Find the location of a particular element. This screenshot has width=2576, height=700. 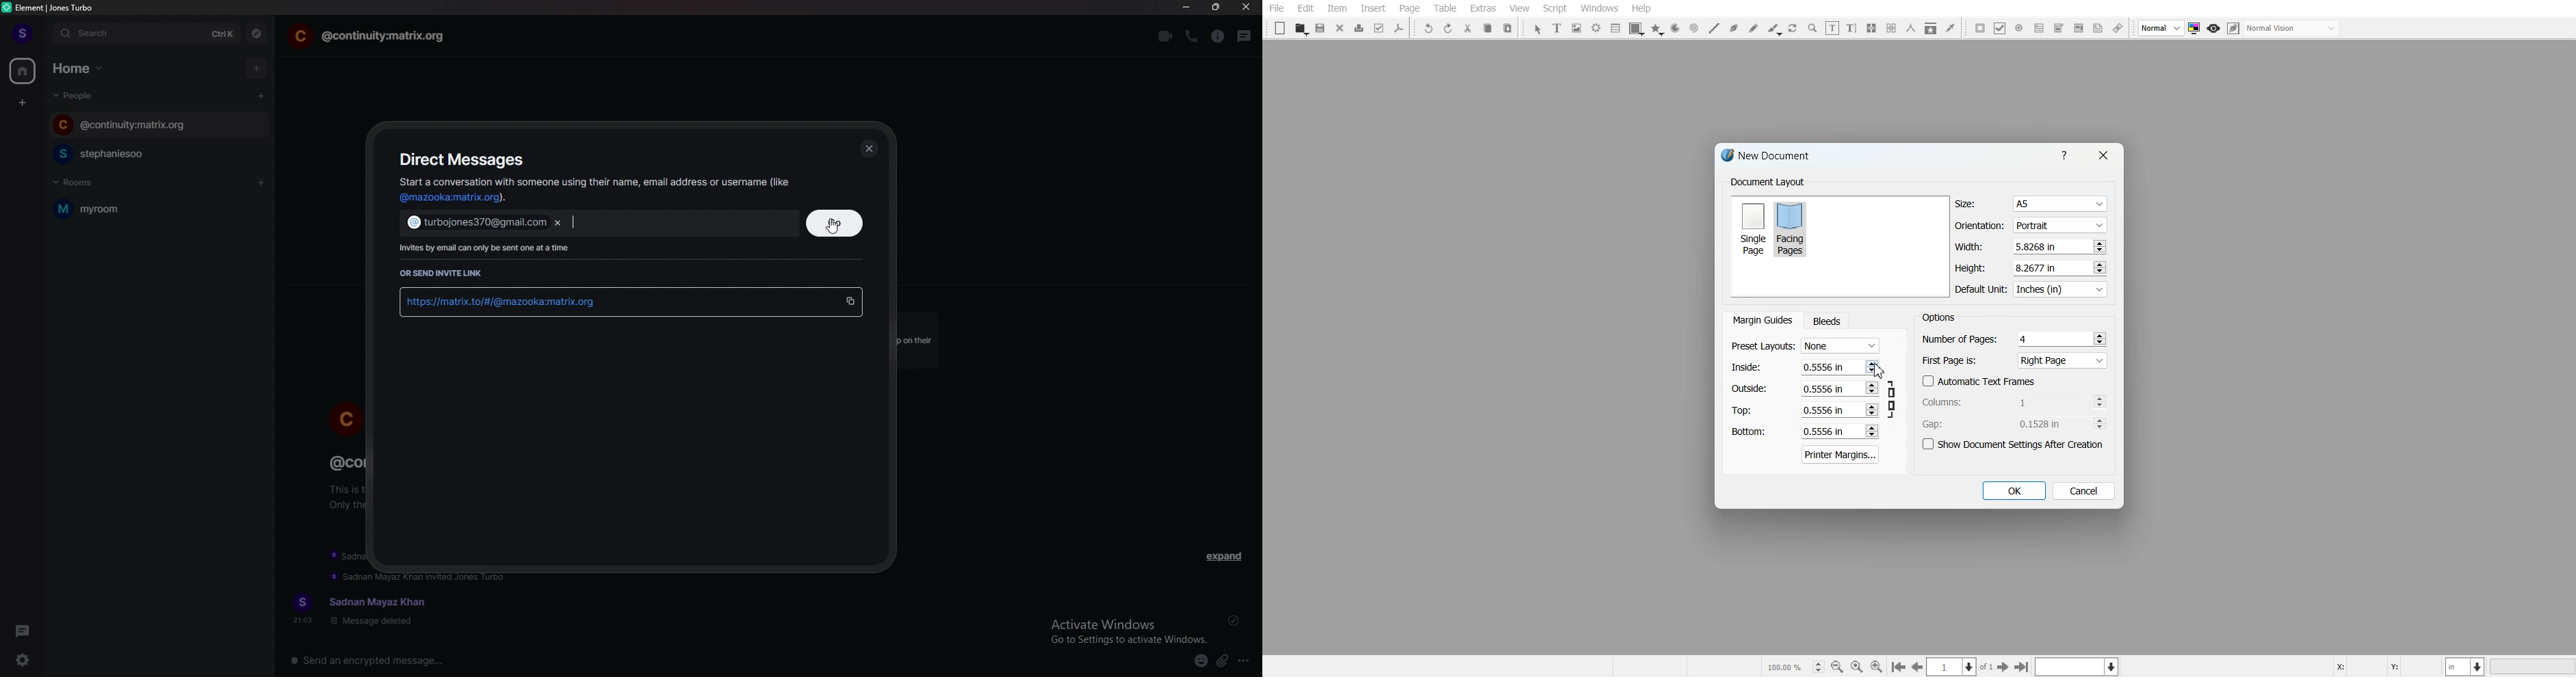

direct messages is located at coordinates (462, 158).